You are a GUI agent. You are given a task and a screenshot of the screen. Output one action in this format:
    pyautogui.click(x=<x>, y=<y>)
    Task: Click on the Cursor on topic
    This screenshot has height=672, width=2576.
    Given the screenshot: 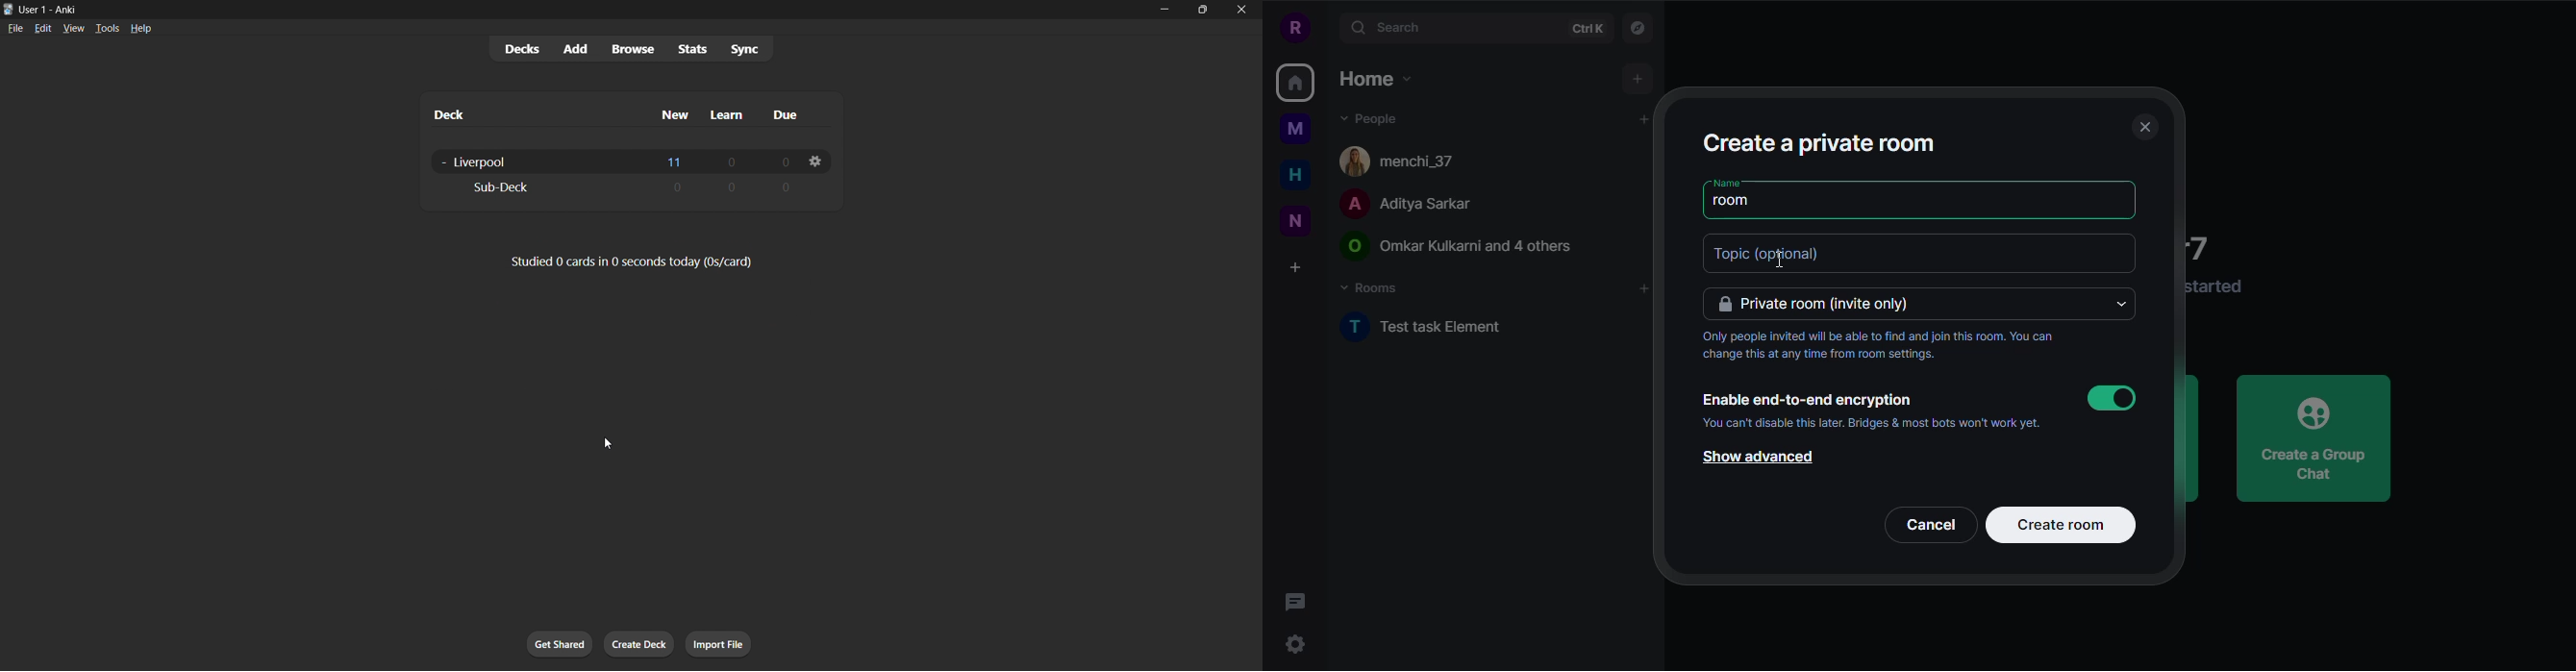 What is the action you would take?
    pyautogui.click(x=1770, y=255)
    